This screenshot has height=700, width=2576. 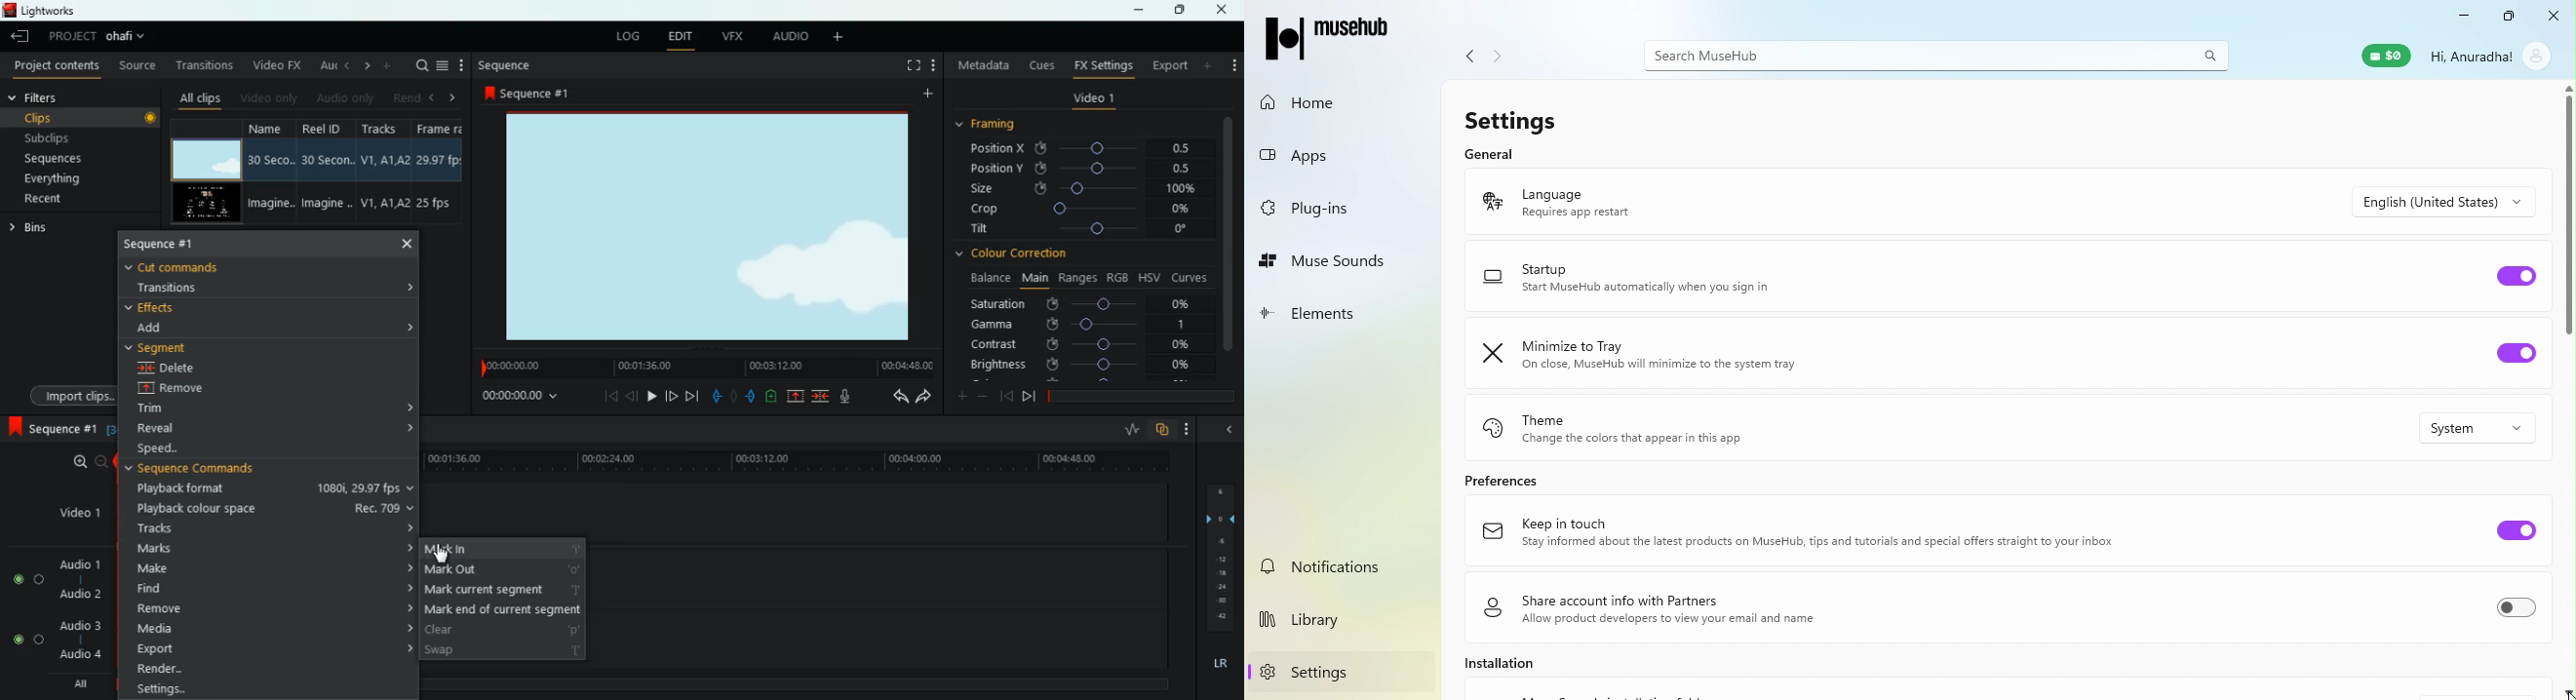 What do you see at coordinates (2567, 216) in the screenshot?
I see `Scroll bar` at bounding box center [2567, 216].